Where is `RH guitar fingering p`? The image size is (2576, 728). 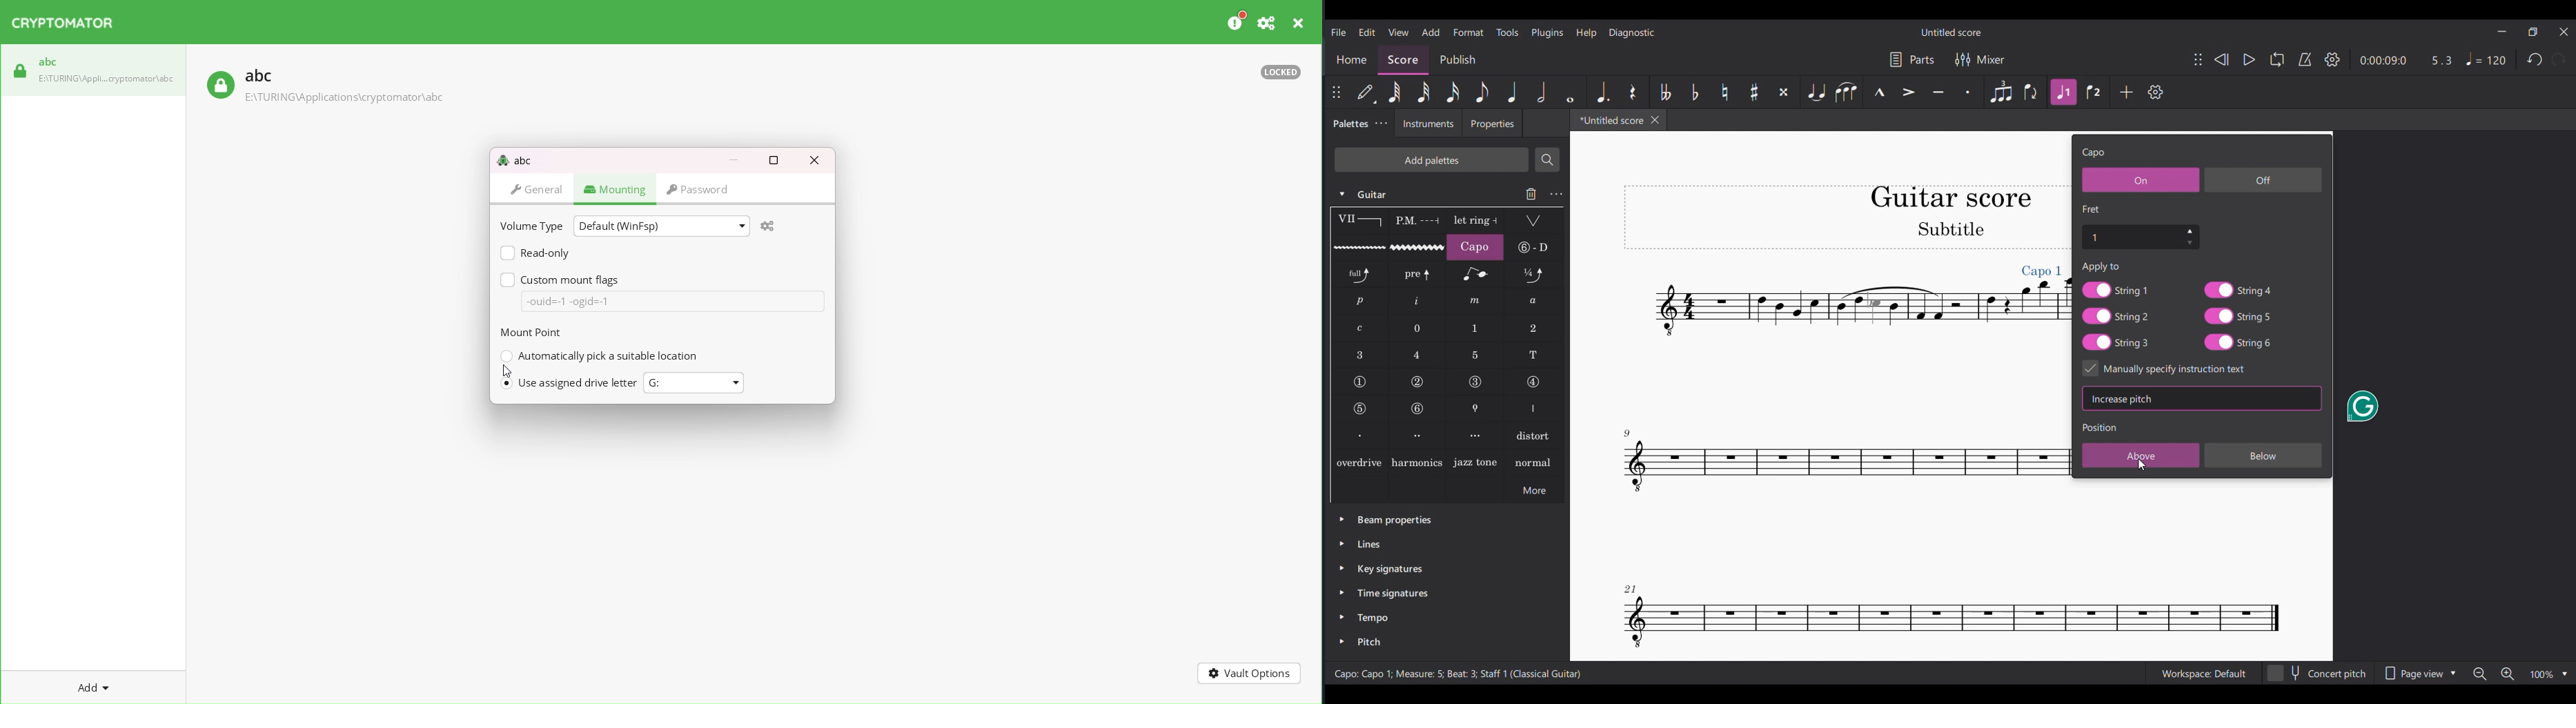
RH guitar fingering p is located at coordinates (1360, 301).